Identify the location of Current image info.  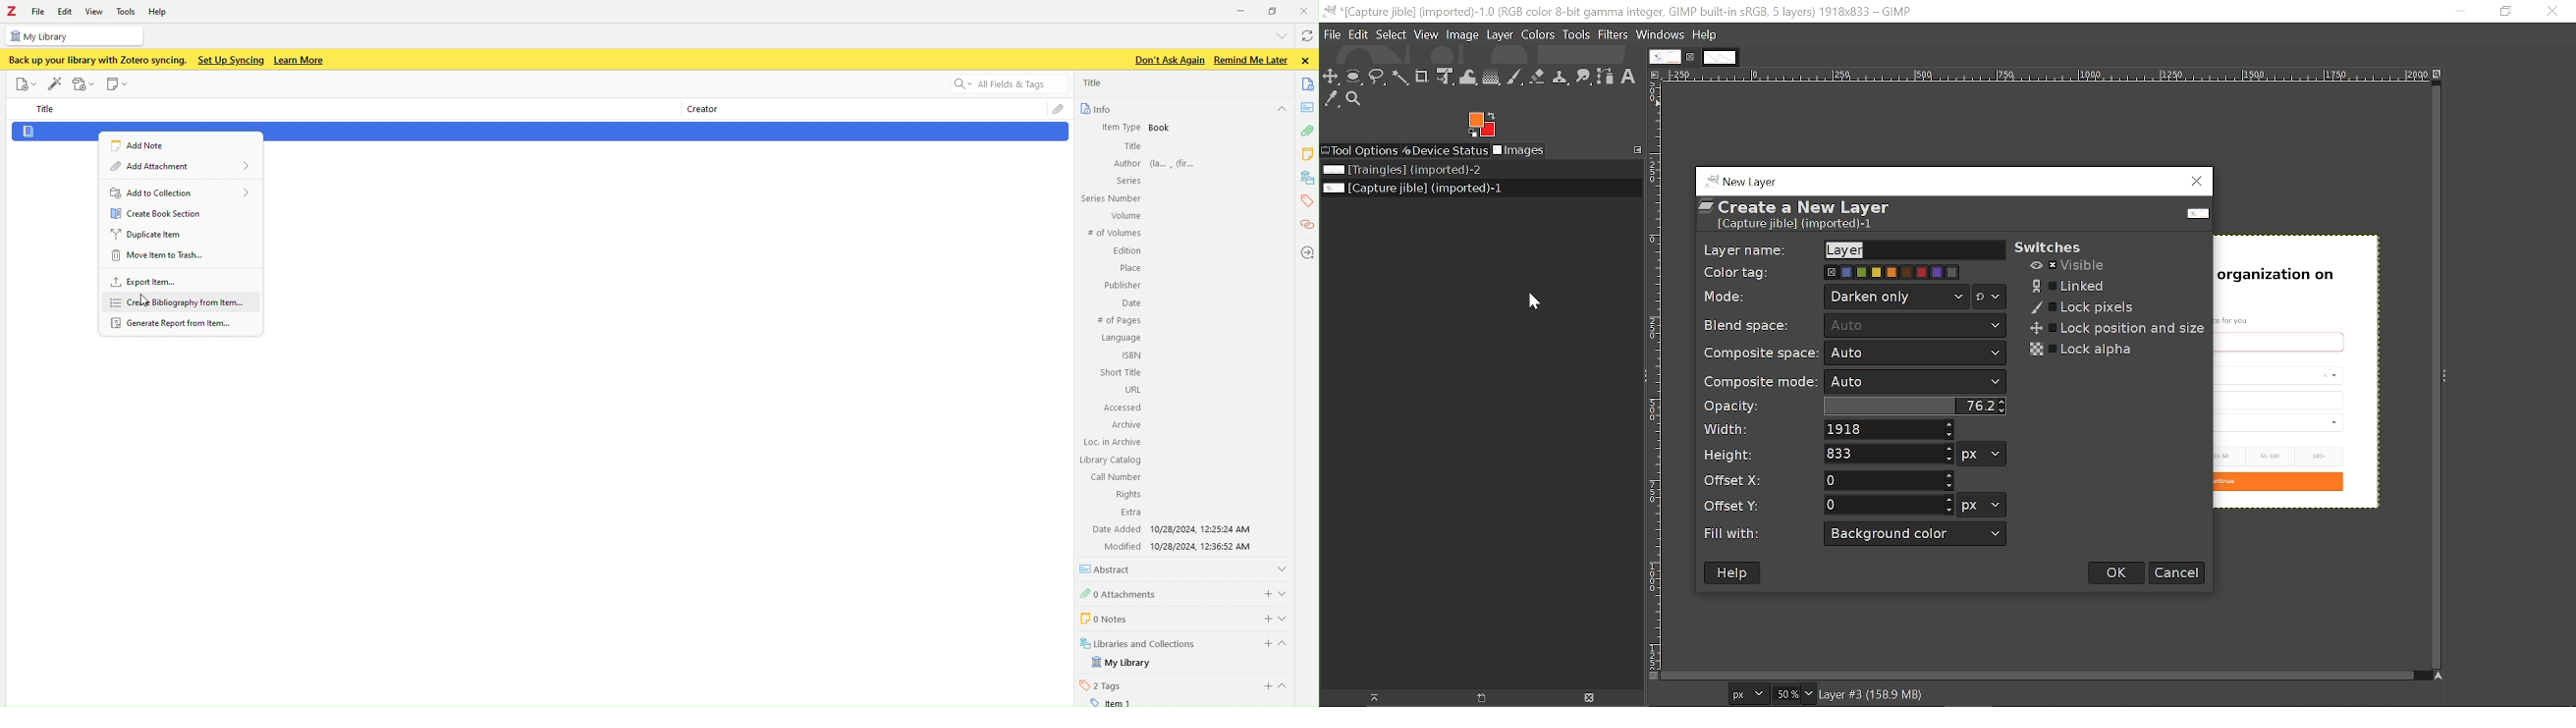
(1873, 695).